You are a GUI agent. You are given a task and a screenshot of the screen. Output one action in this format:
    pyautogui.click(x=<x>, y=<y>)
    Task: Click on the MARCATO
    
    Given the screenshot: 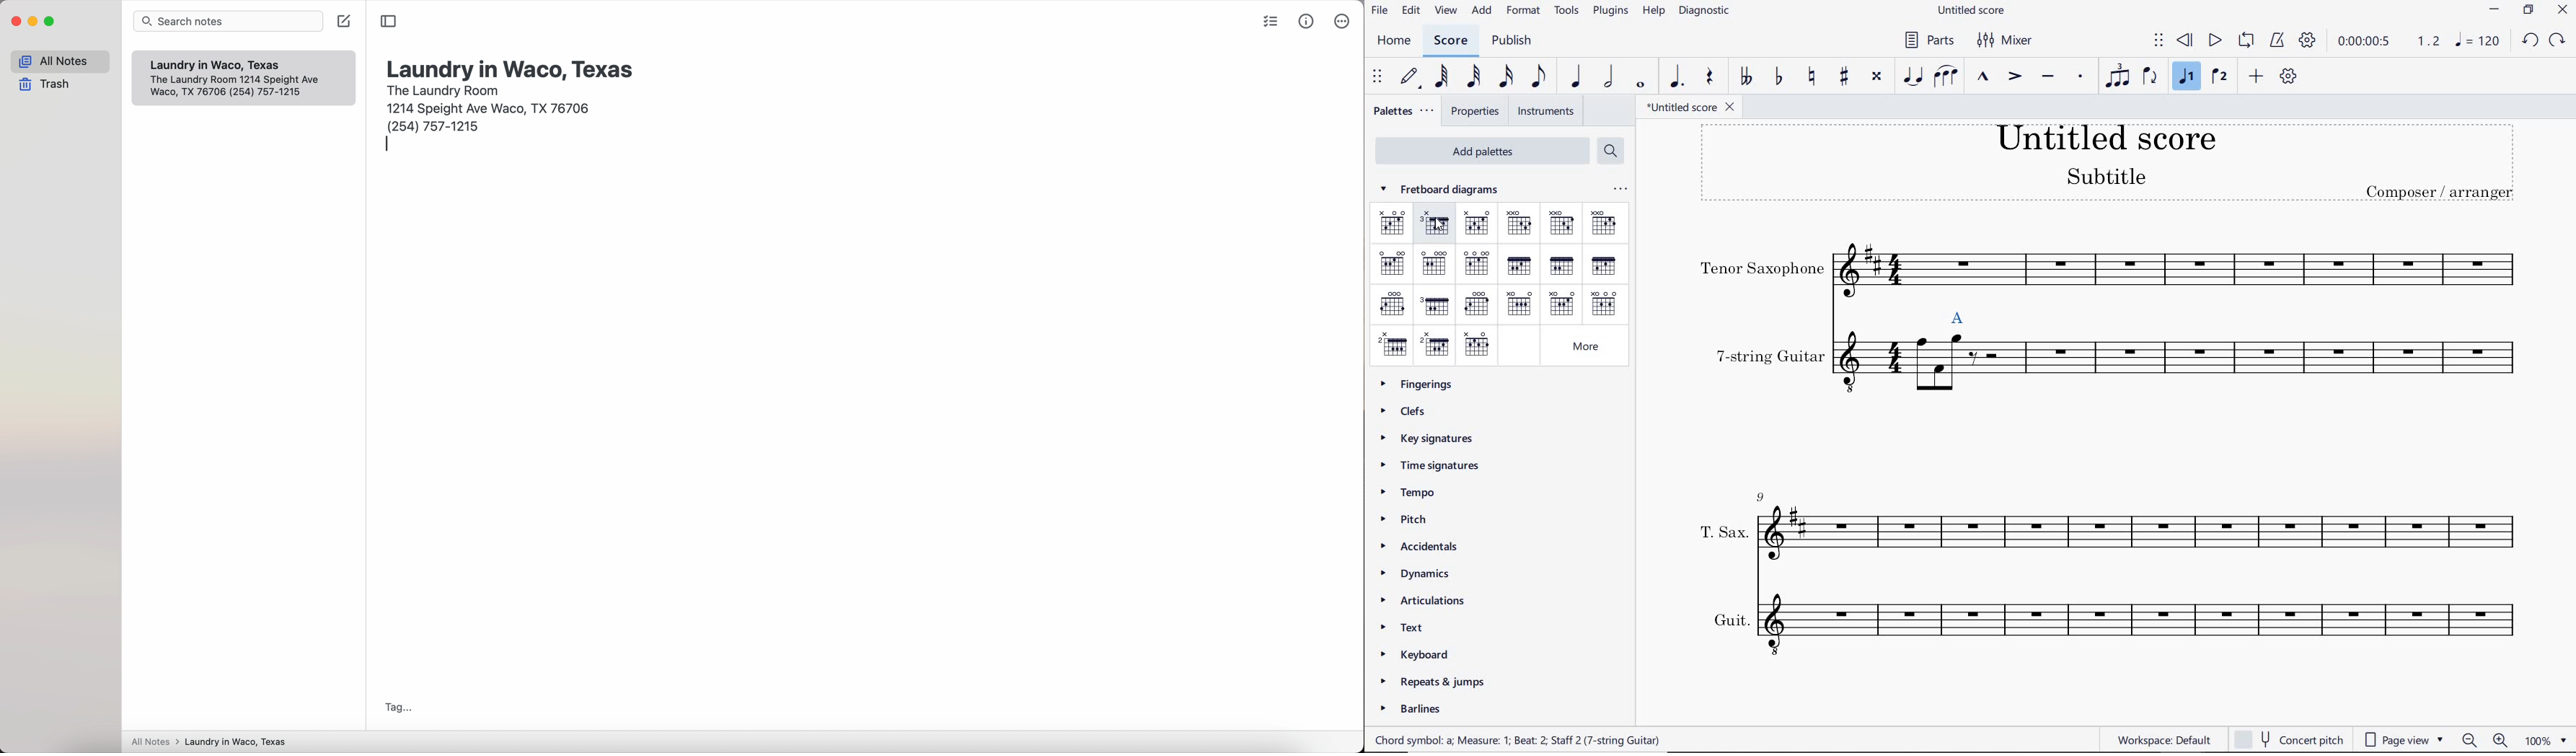 What is the action you would take?
    pyautogui.click(x=1982, y=77)
    